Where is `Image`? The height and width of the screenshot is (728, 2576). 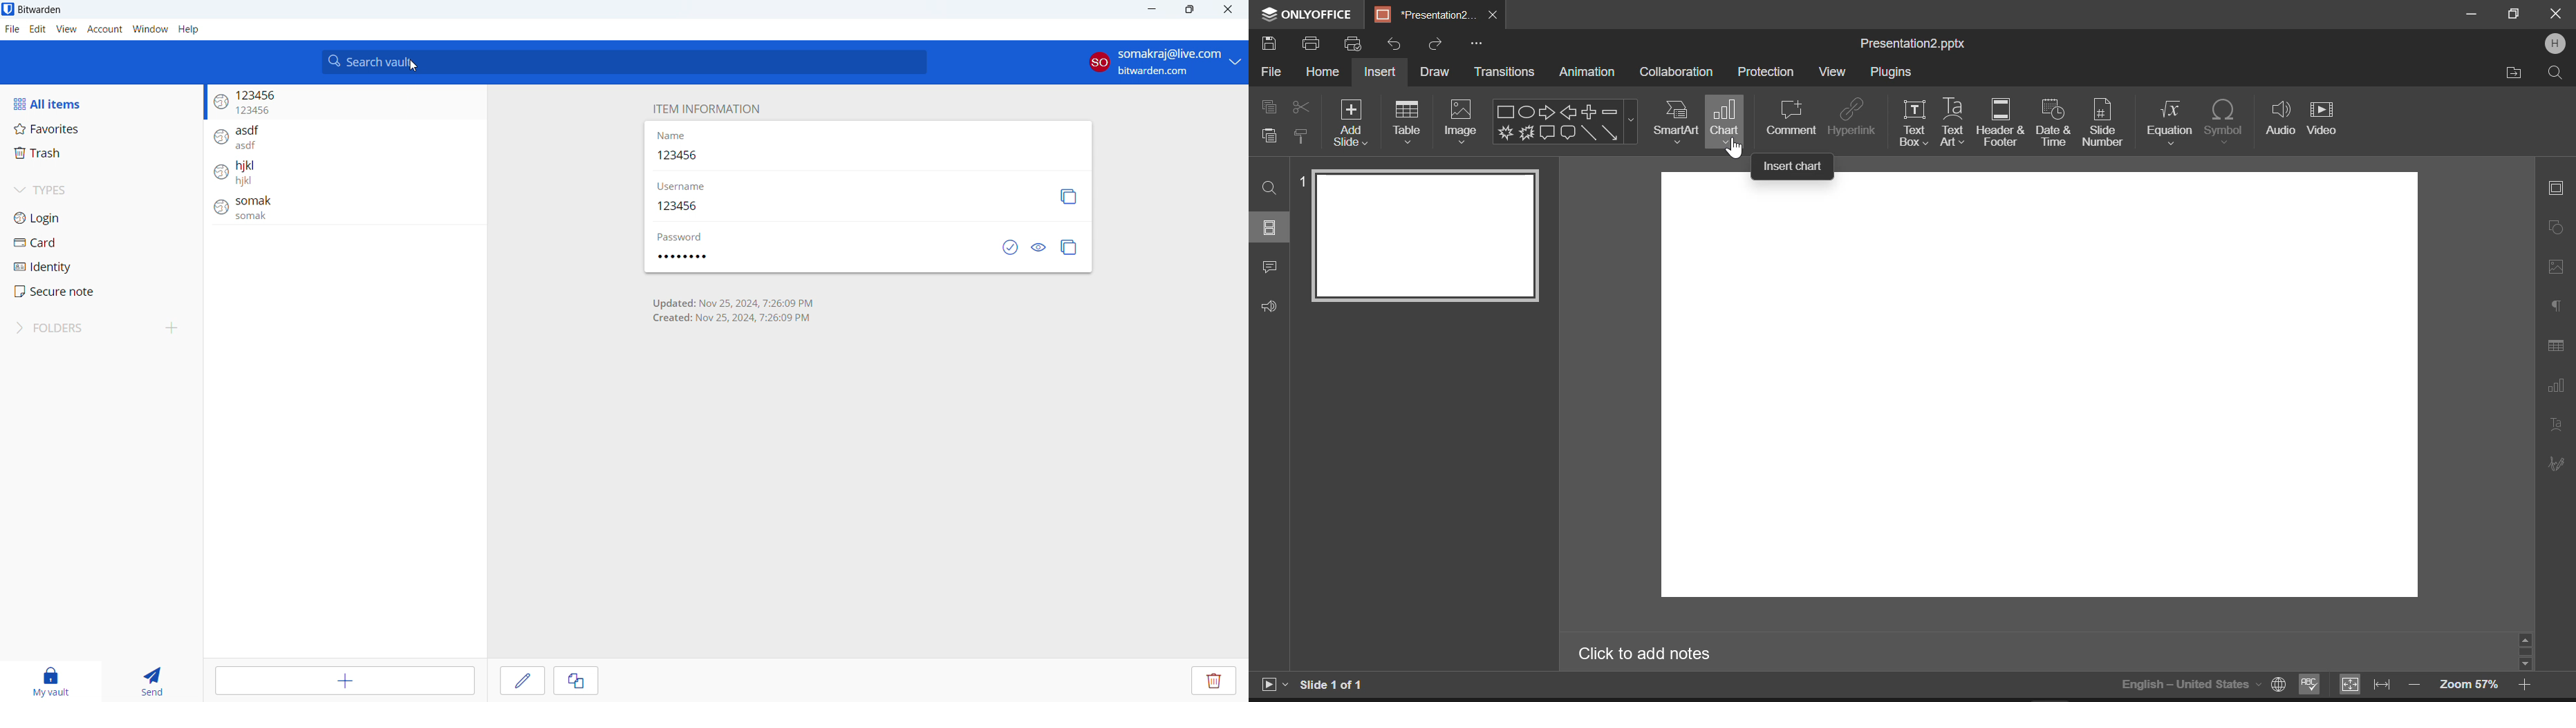
Image is located at coordinates (1461, 120).